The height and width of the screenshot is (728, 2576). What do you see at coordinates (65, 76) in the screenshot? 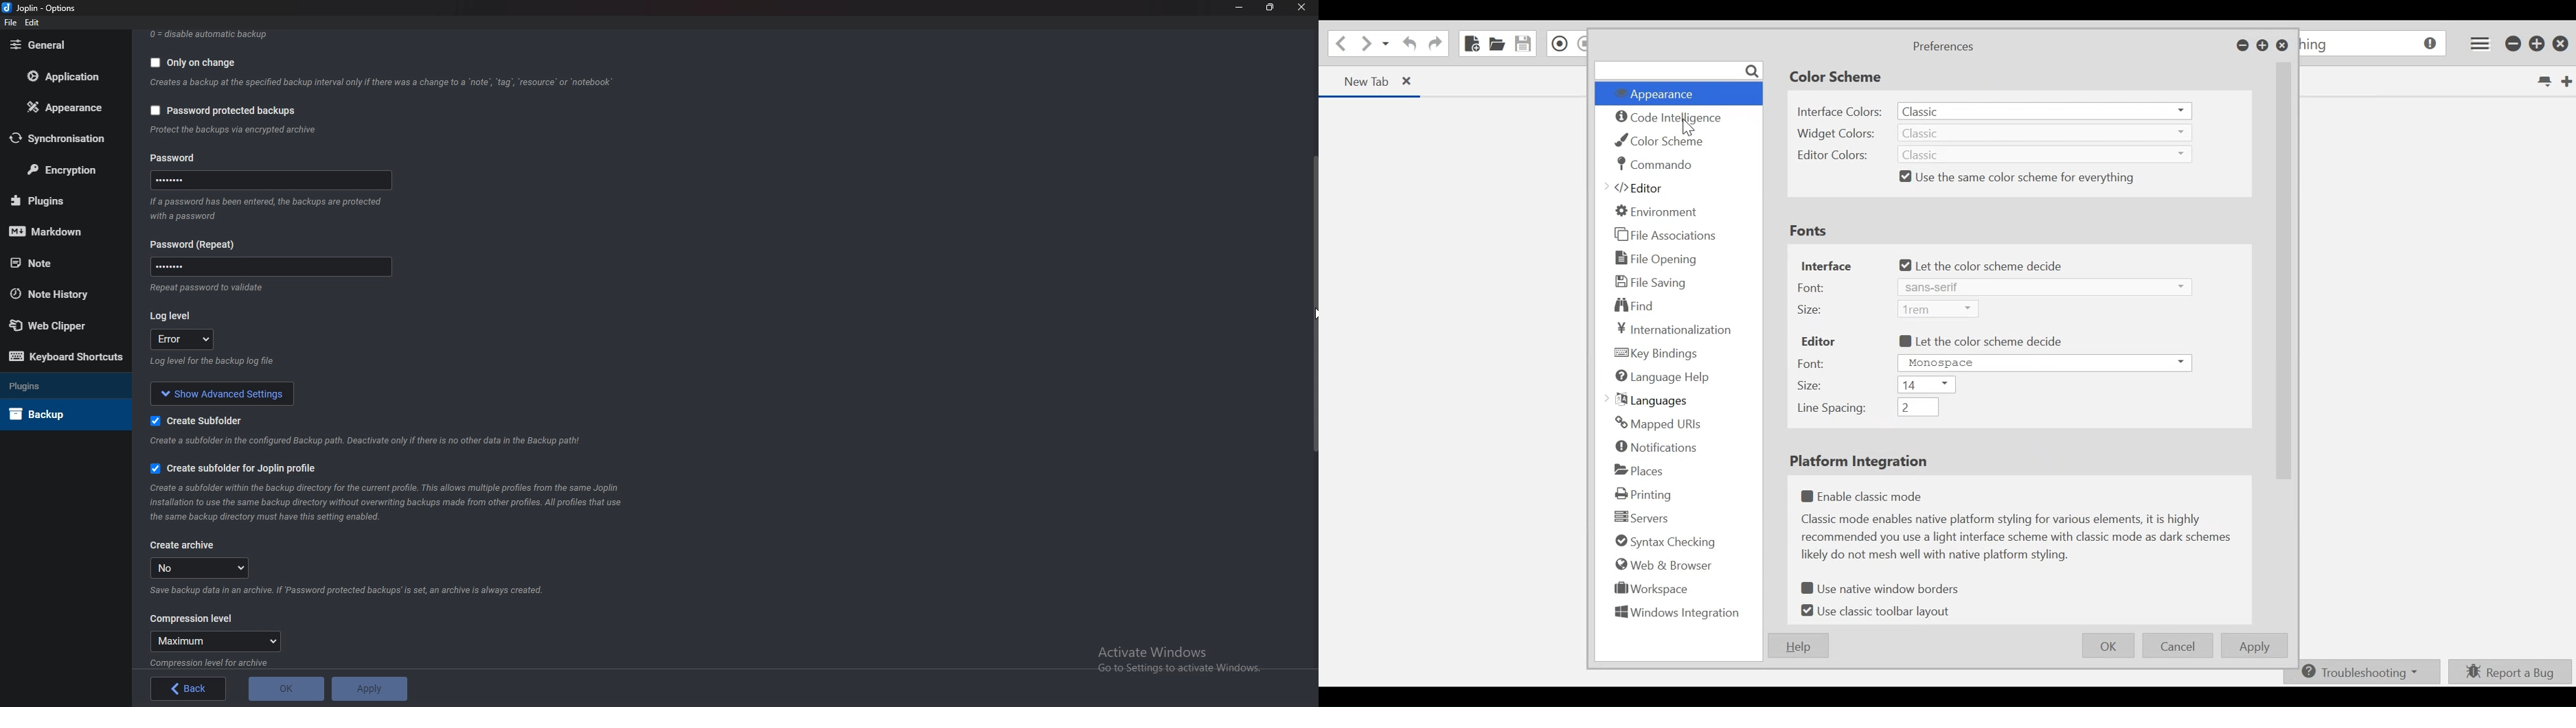
I see `Application` at bounding box center [65, 76].